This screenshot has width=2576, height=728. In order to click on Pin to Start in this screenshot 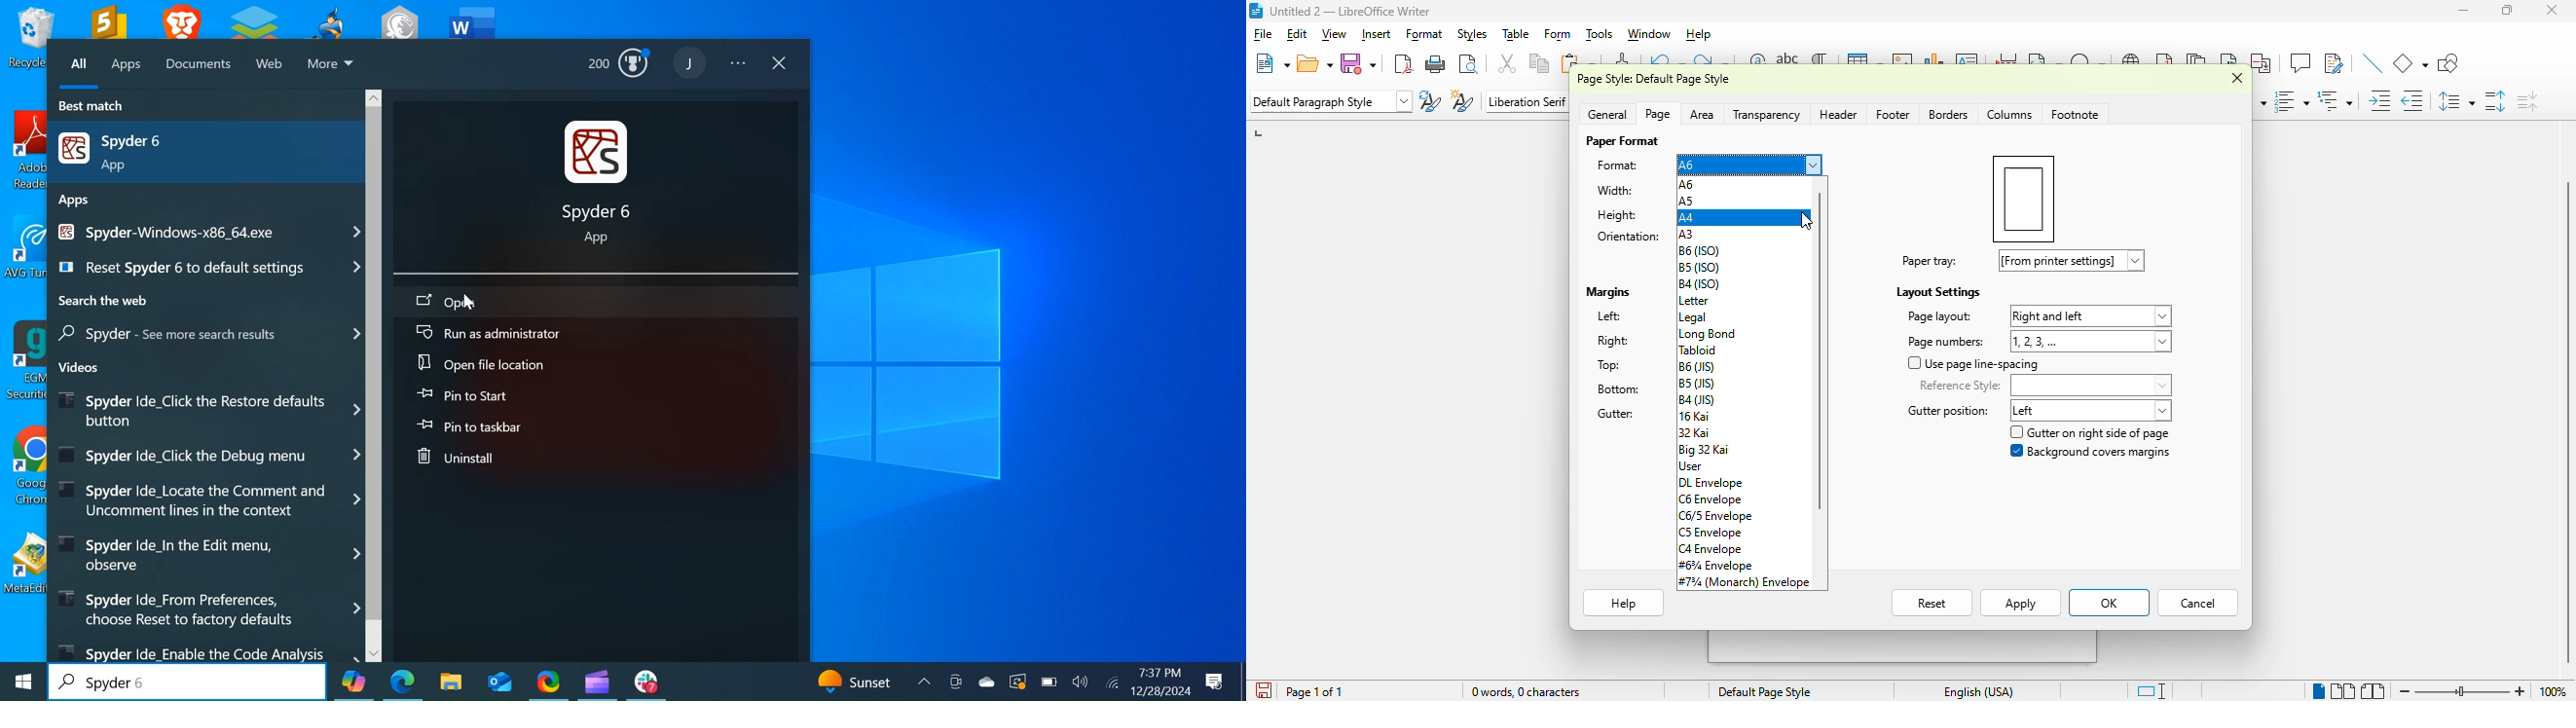, I will do `click(595, 396)`.